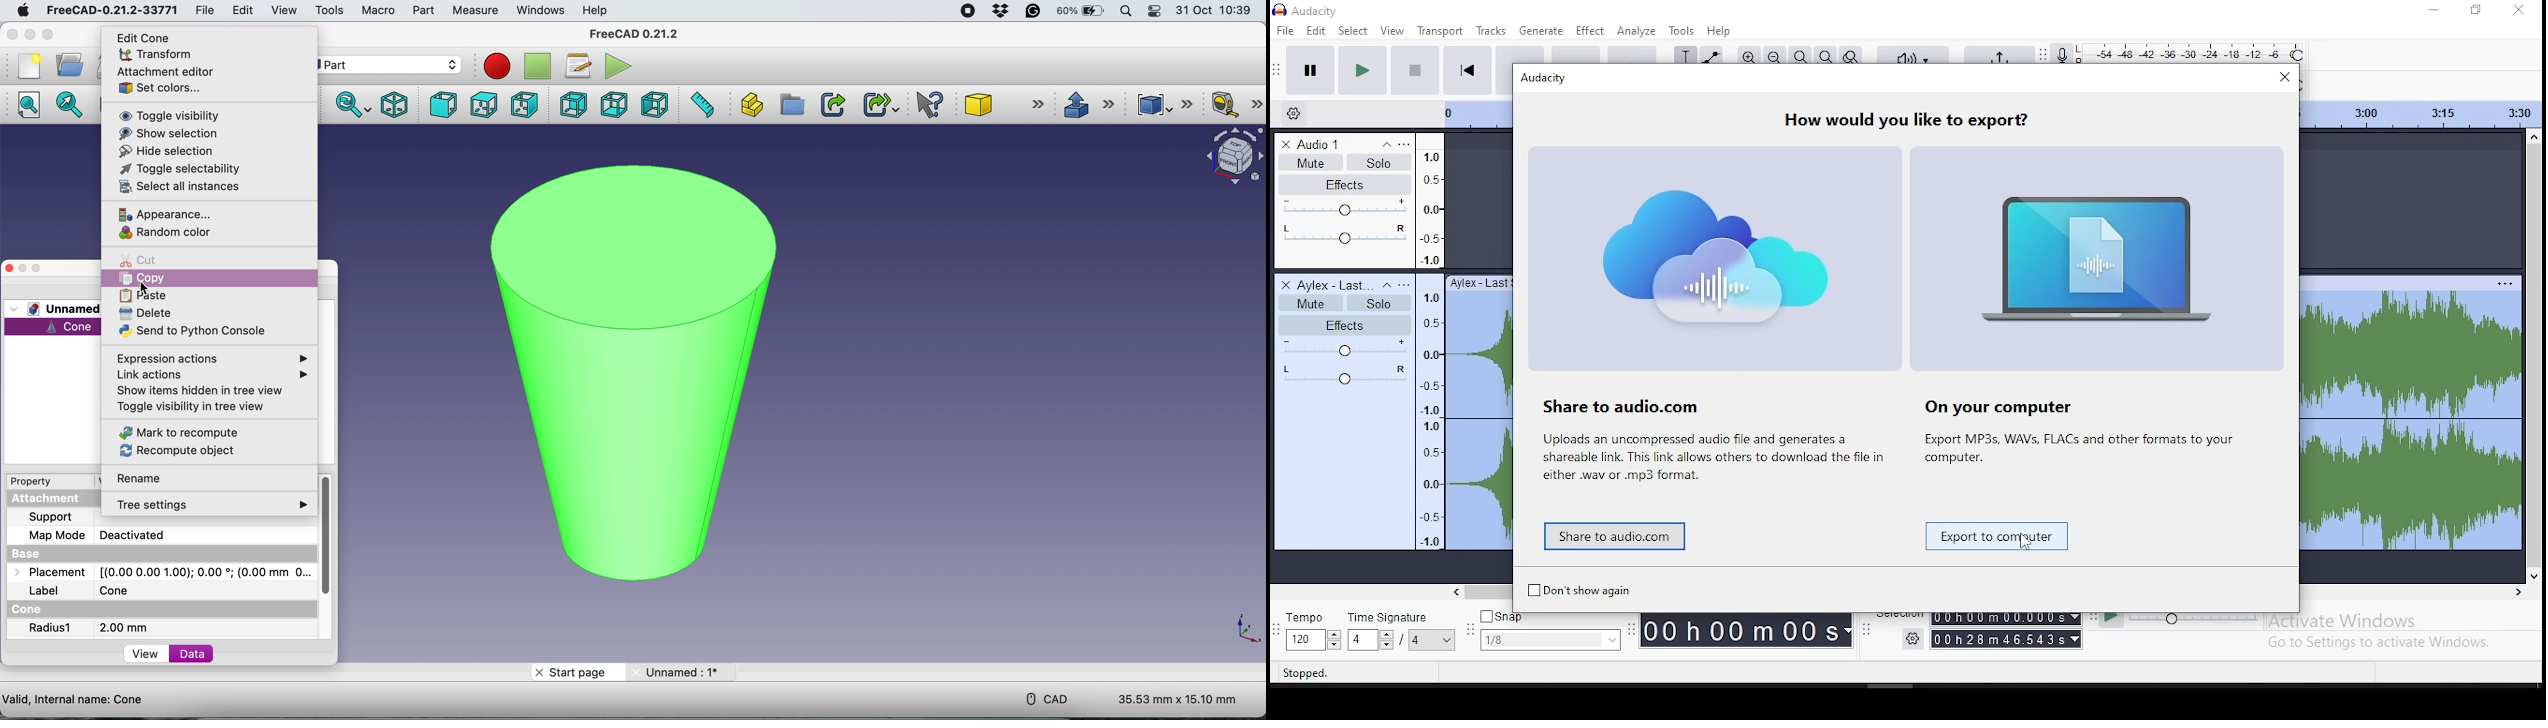  What do you see at coordinates (168, 150) in the screenshot?
I see `hide selection` at bounding box center [168, 150].